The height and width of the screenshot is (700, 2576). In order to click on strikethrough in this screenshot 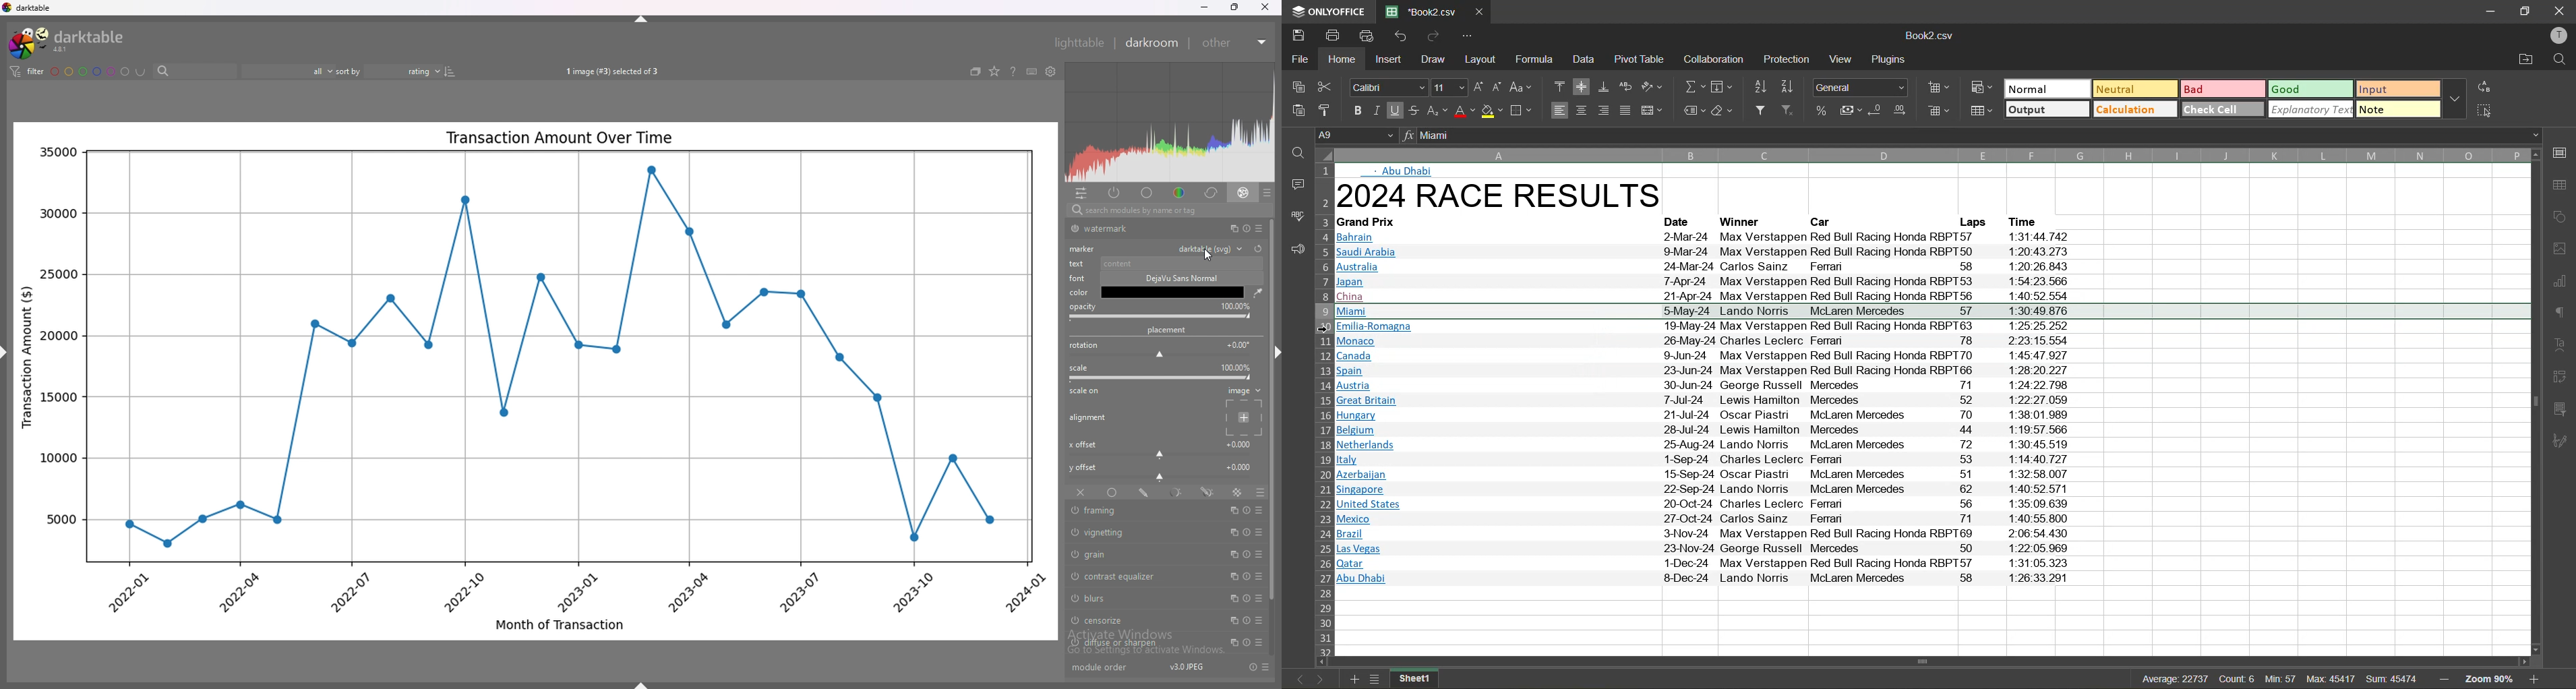, I will do `click(1415, 110)`.